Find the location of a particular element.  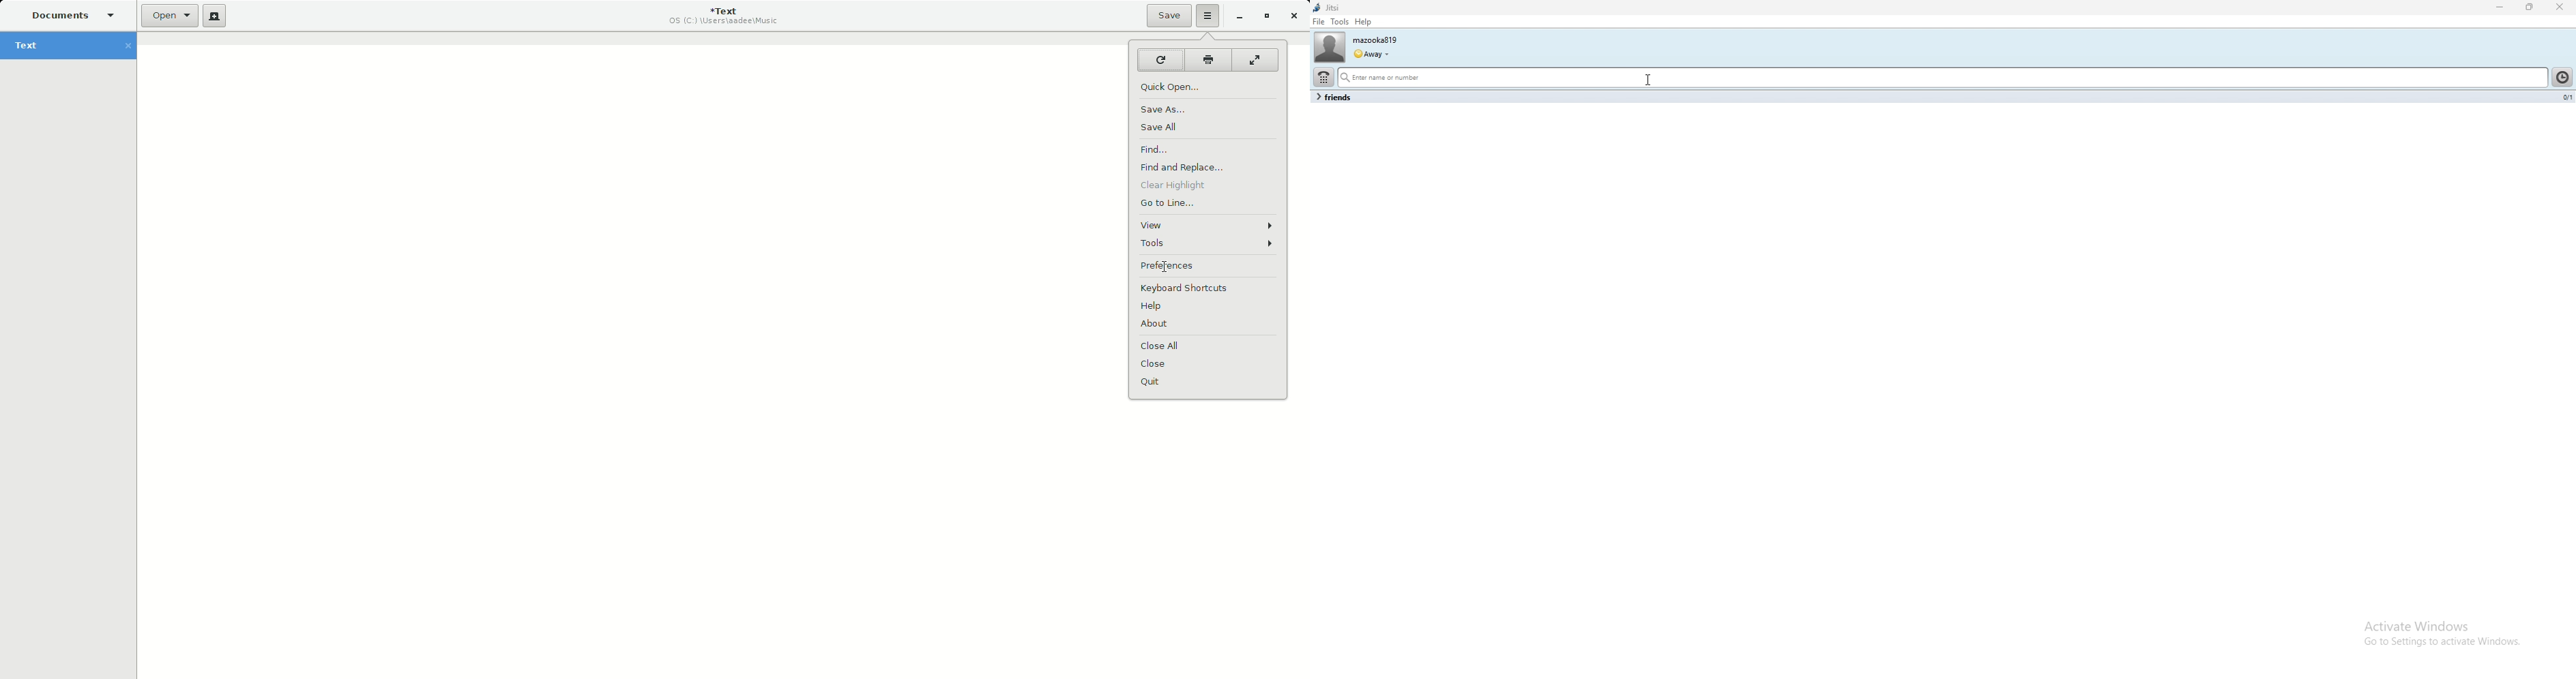

jitsi is located at coordinates (1351, 7).